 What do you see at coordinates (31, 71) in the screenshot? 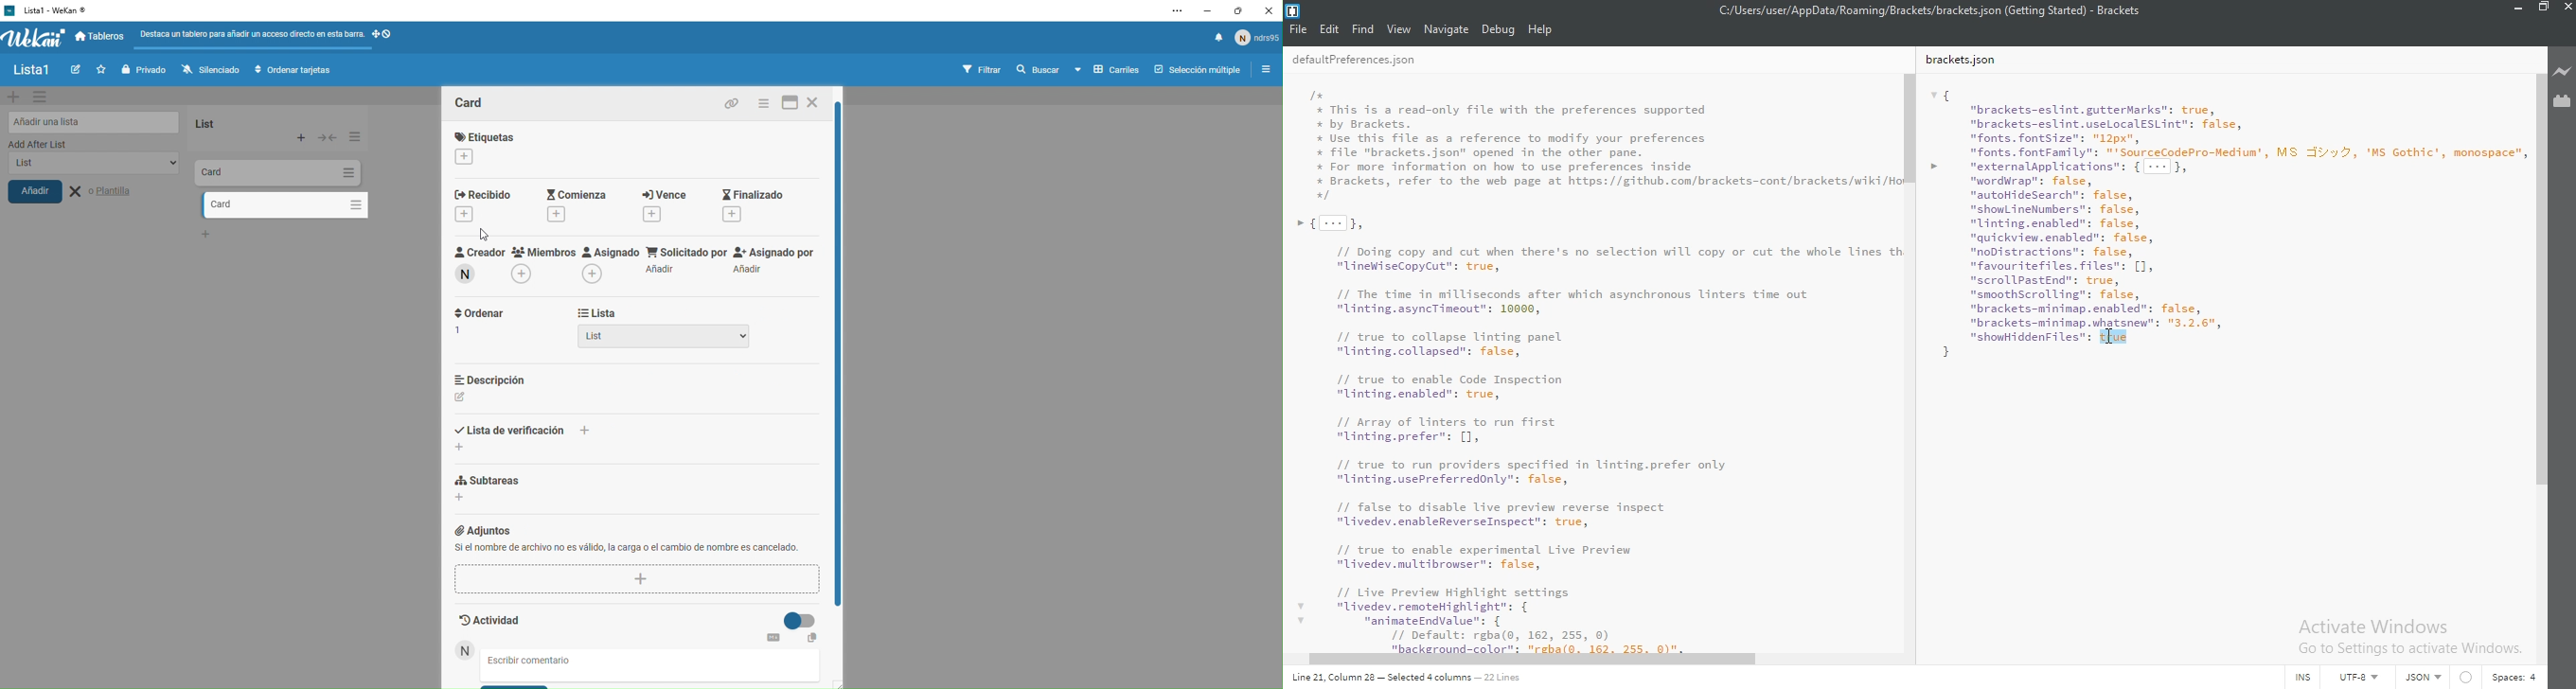
I see `lista1` at bounding box center [31, 71].